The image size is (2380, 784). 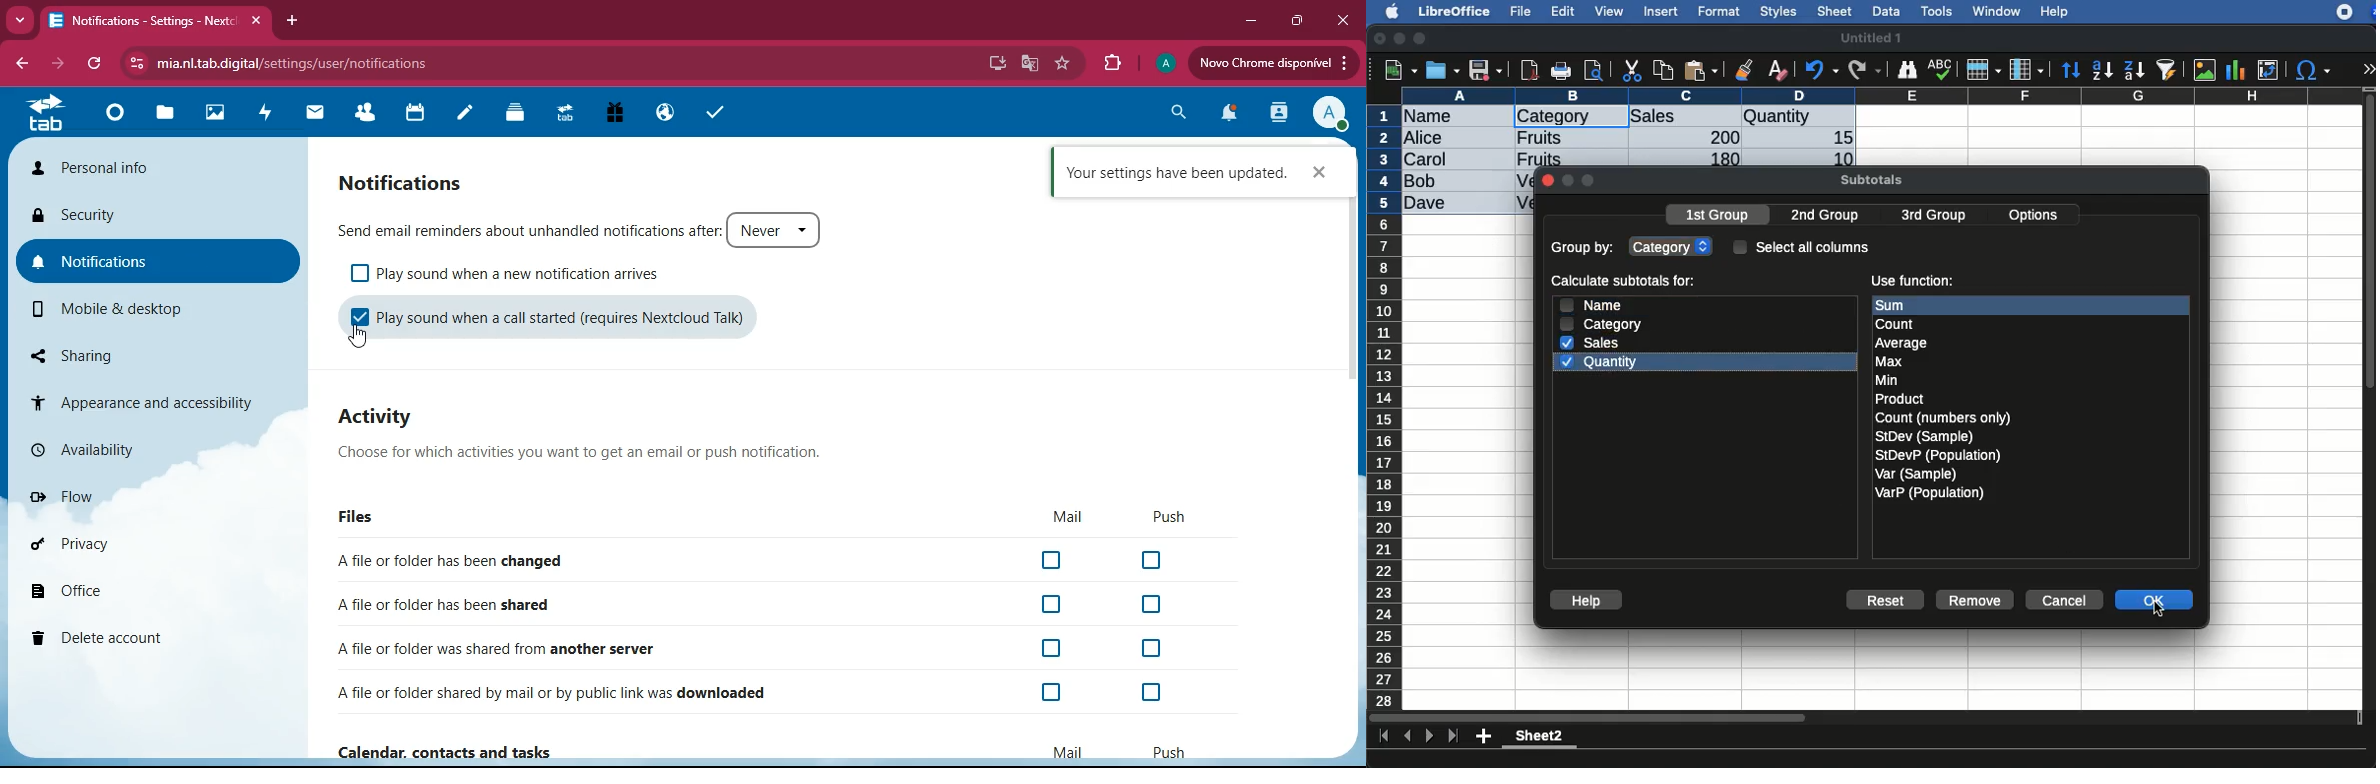 What do you see at coordinates (417, 115) in the screenshot?
I see `calendar` at bounding box center [417, 115].